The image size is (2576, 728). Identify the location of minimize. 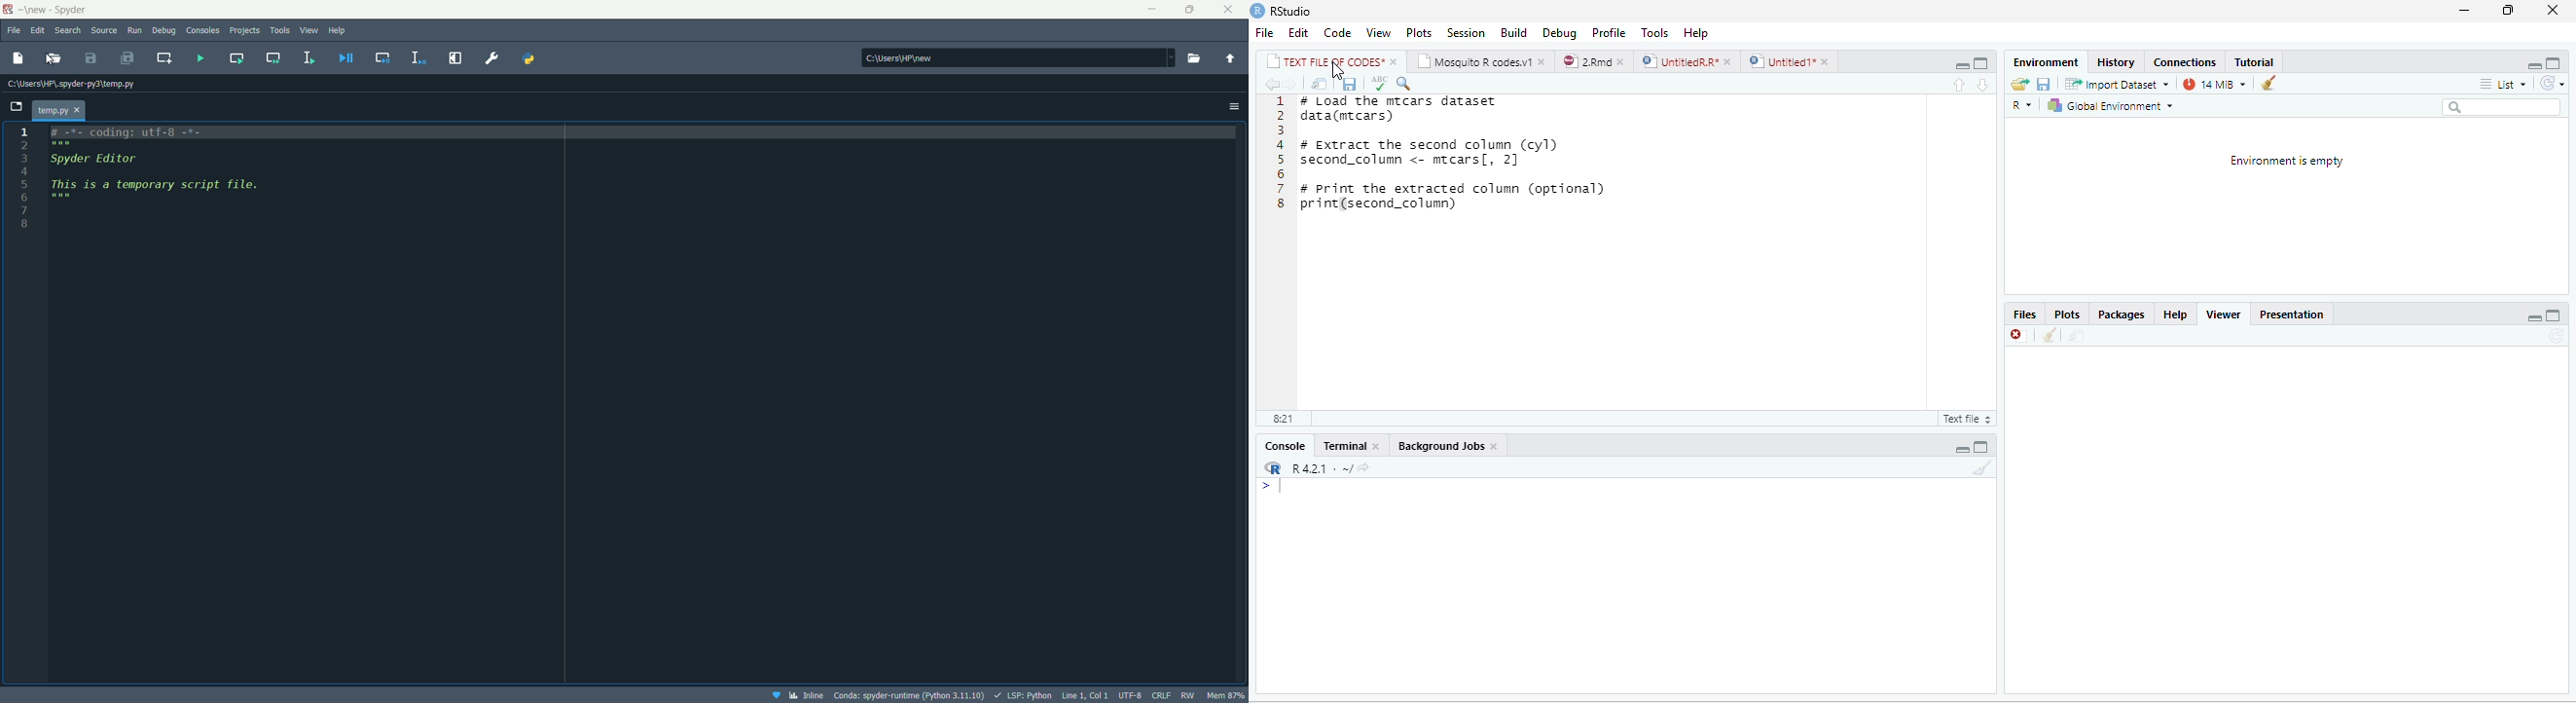
(2533, 315).